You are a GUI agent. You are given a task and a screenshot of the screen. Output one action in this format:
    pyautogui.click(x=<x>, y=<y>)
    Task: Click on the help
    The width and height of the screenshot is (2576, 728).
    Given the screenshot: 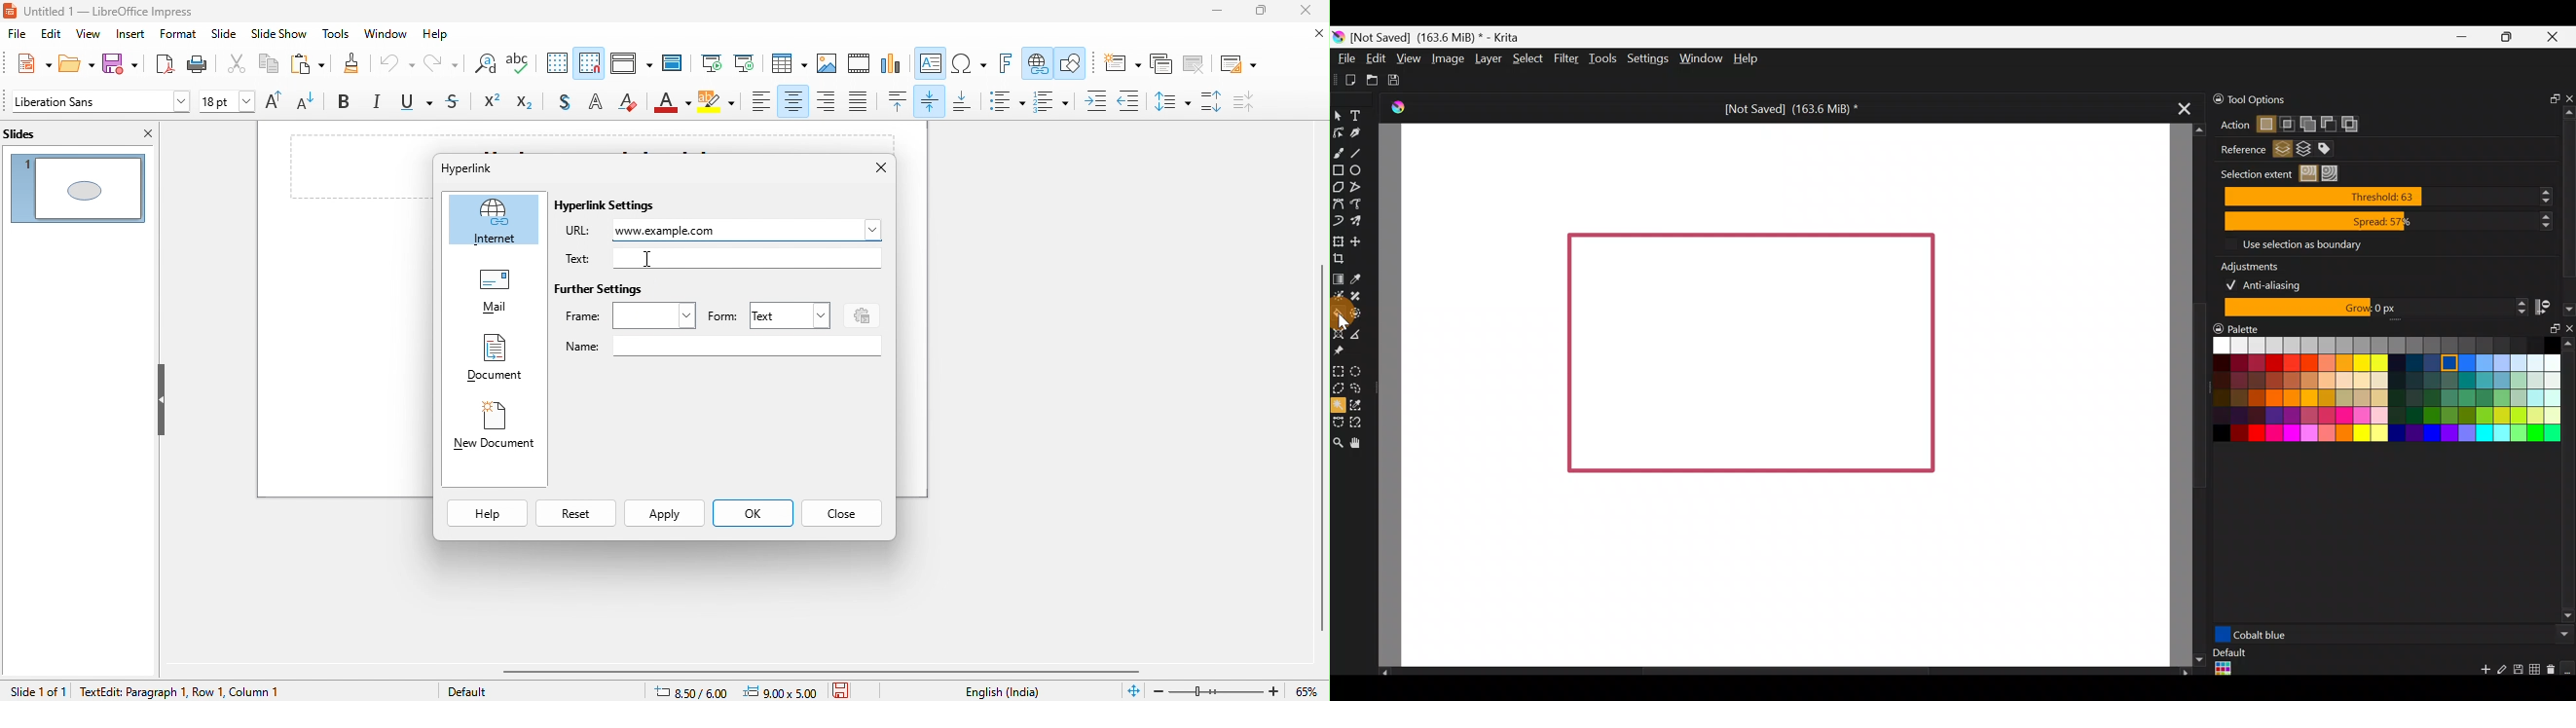 What is the action you would take?
    pyautogui.click(x=488, y=514)
    